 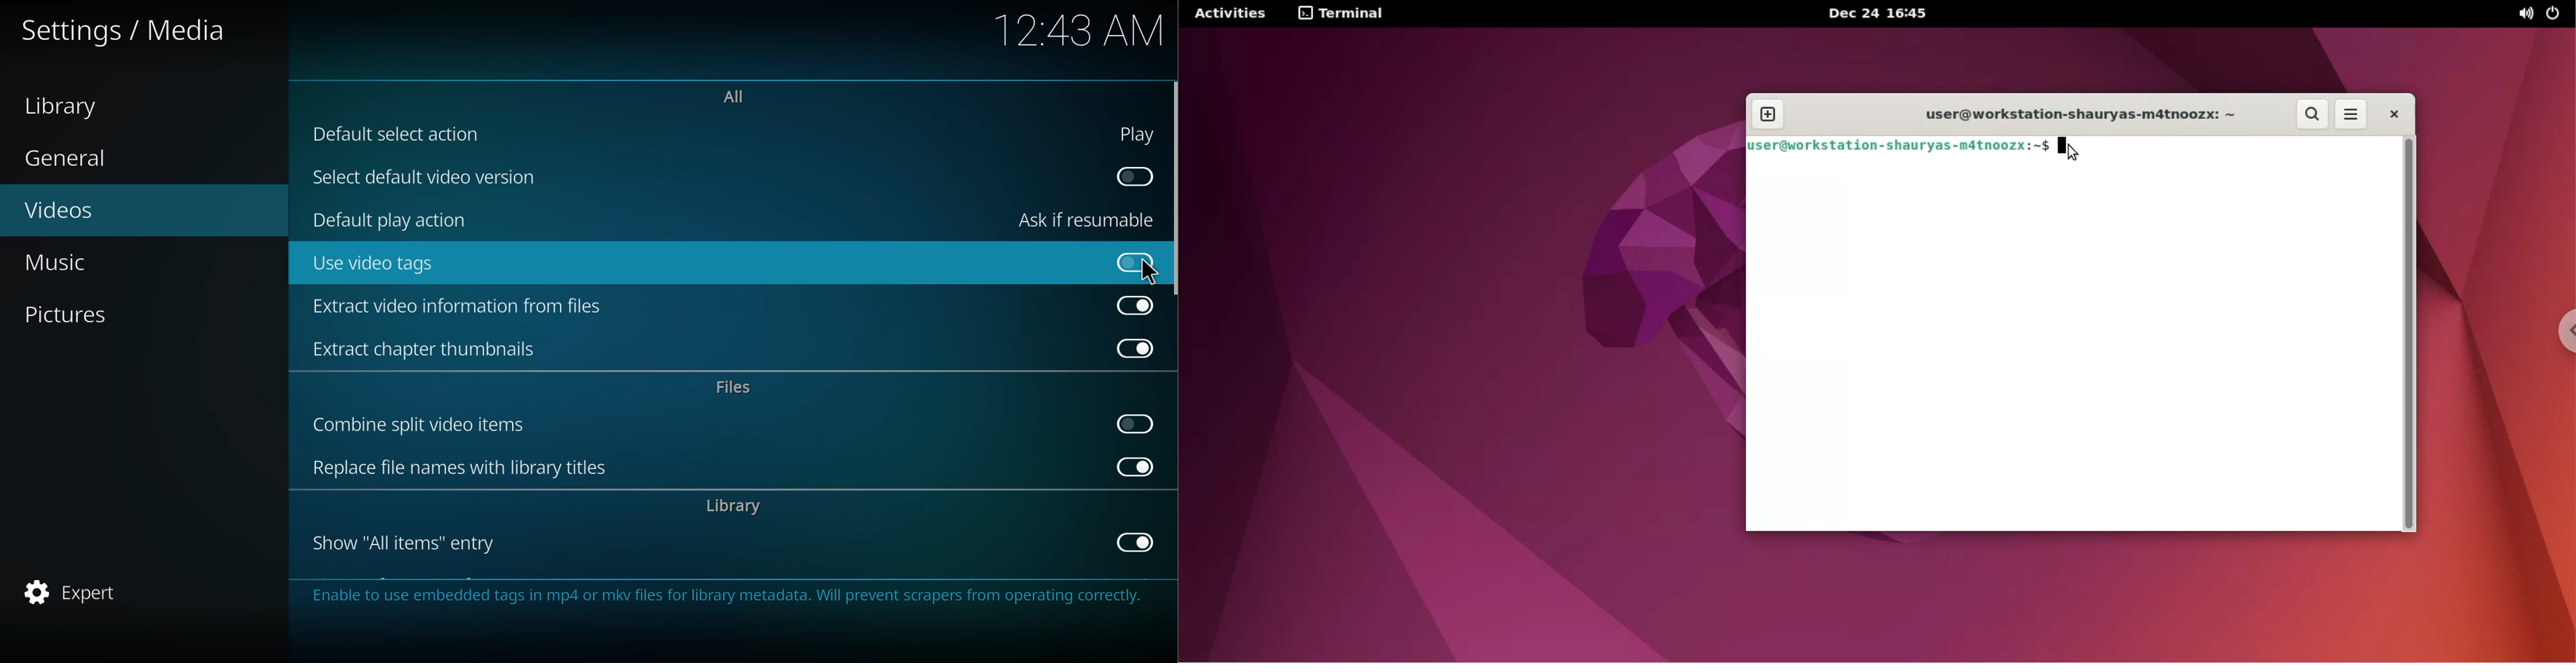 What do you see at coordinates (433, 178) in the screenshot?
I see `select default video version` at bounding box center [433, 178].